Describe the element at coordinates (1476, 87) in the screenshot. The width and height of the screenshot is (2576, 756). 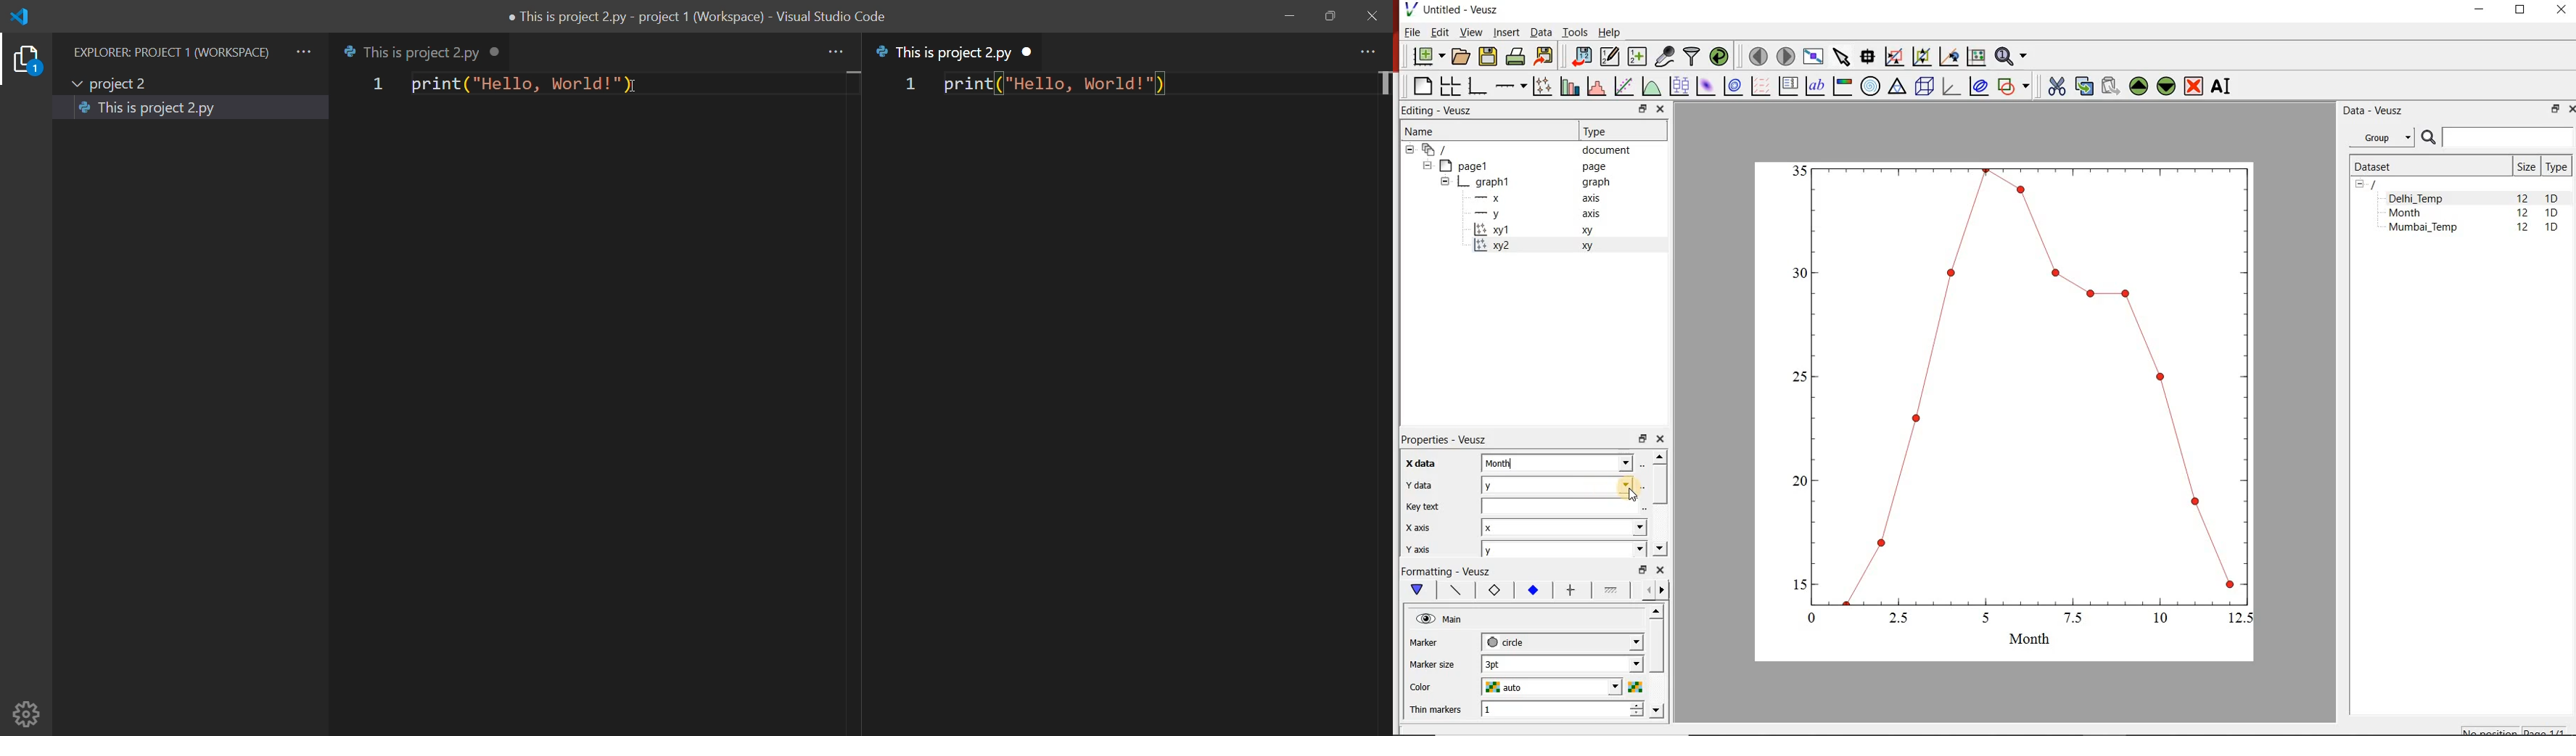
I see `base graph` at that location.